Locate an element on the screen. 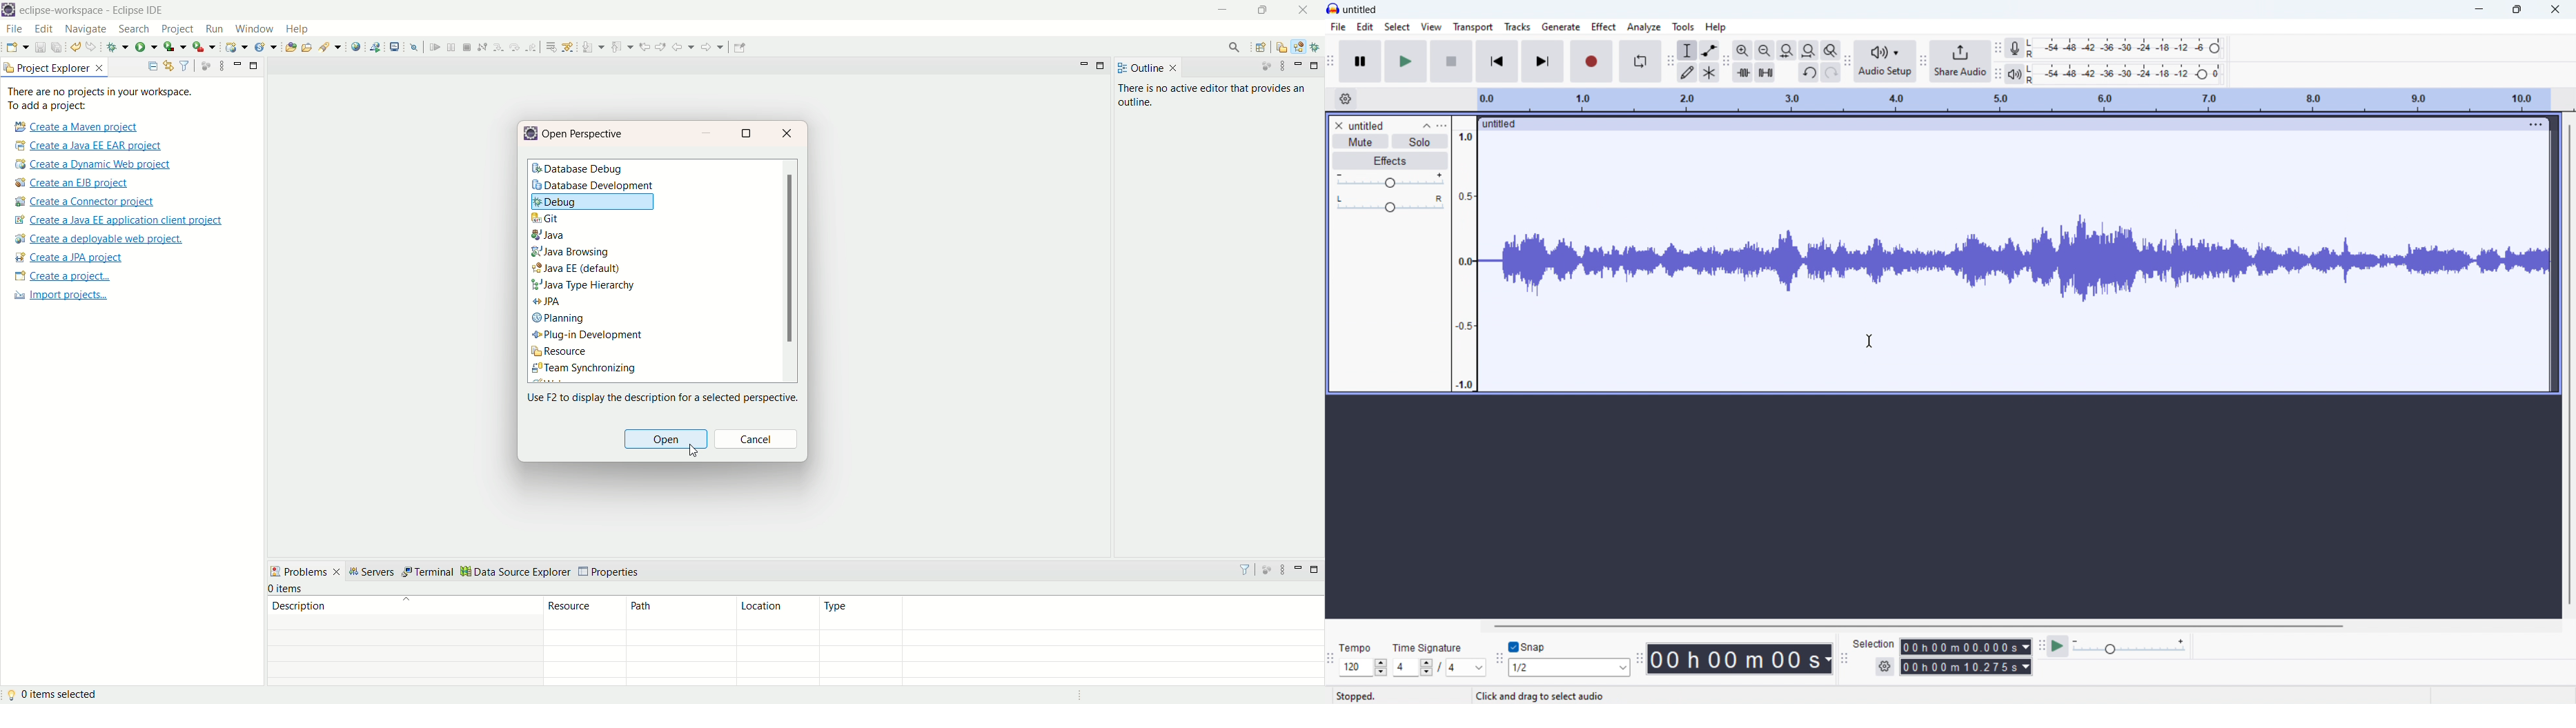 This screenshot has width=2576, height=728. run is located at coordinates (148, 48).